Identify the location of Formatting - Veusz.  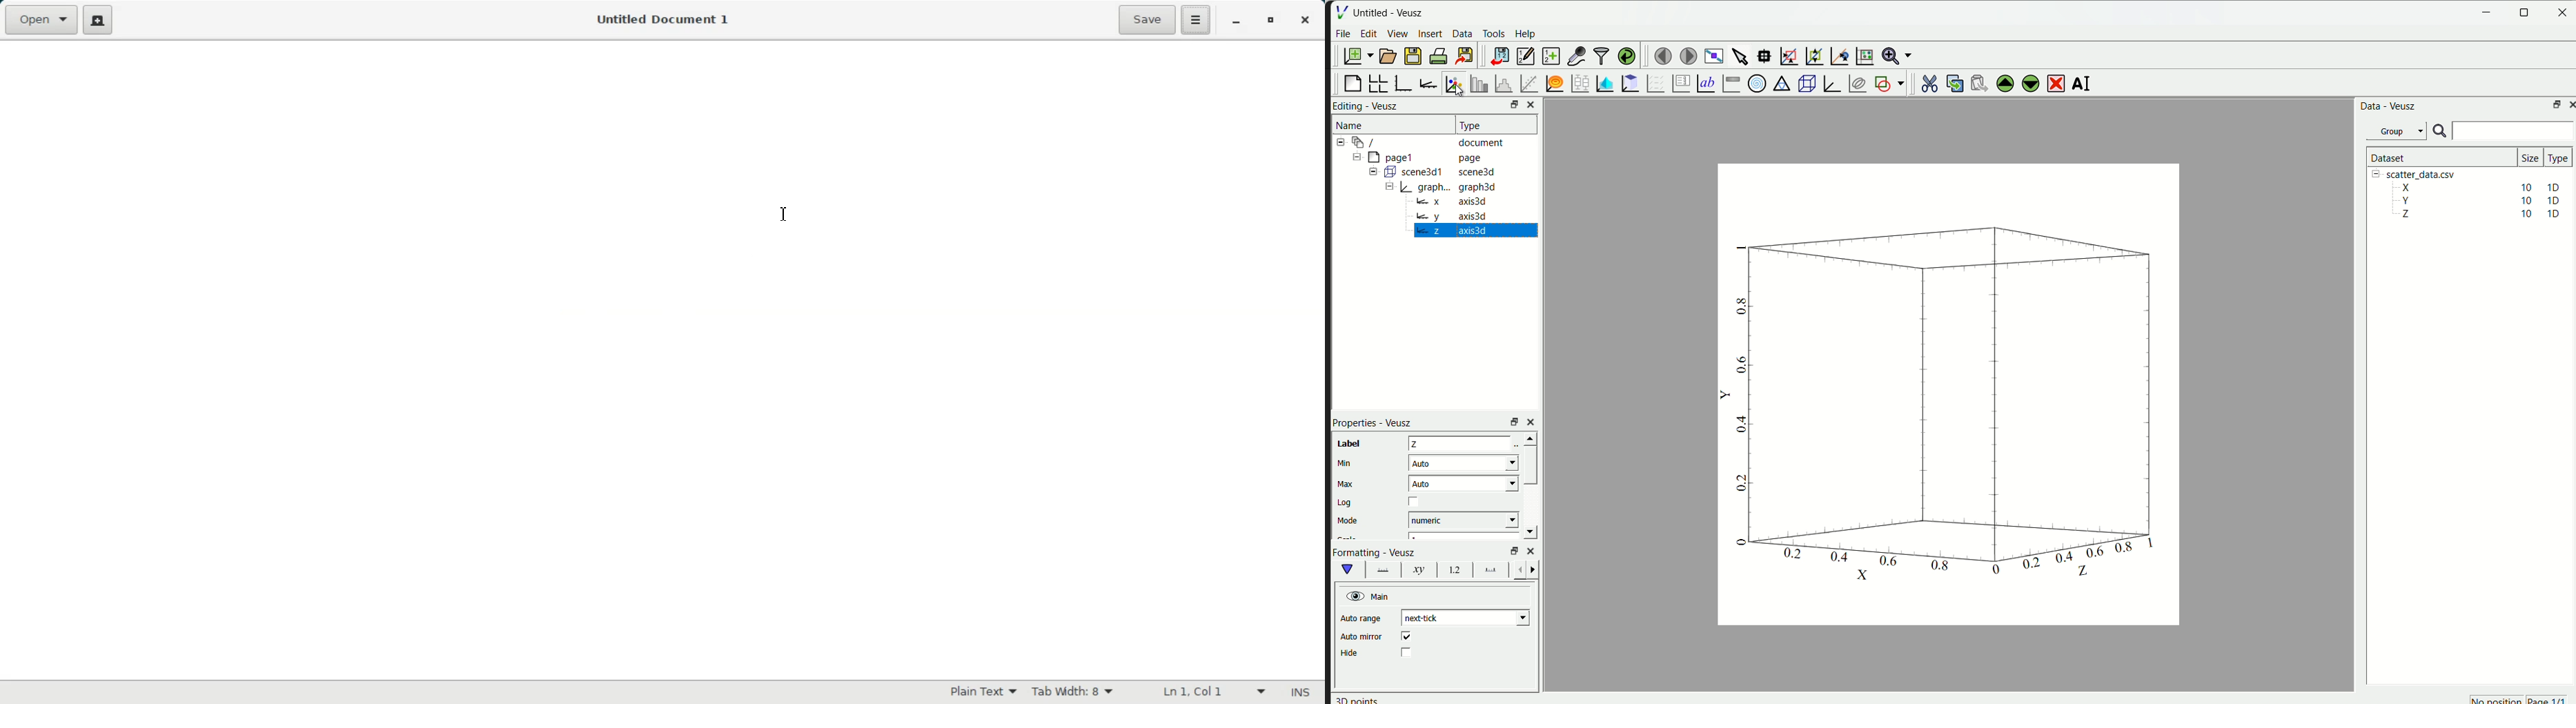
(1380, 552).